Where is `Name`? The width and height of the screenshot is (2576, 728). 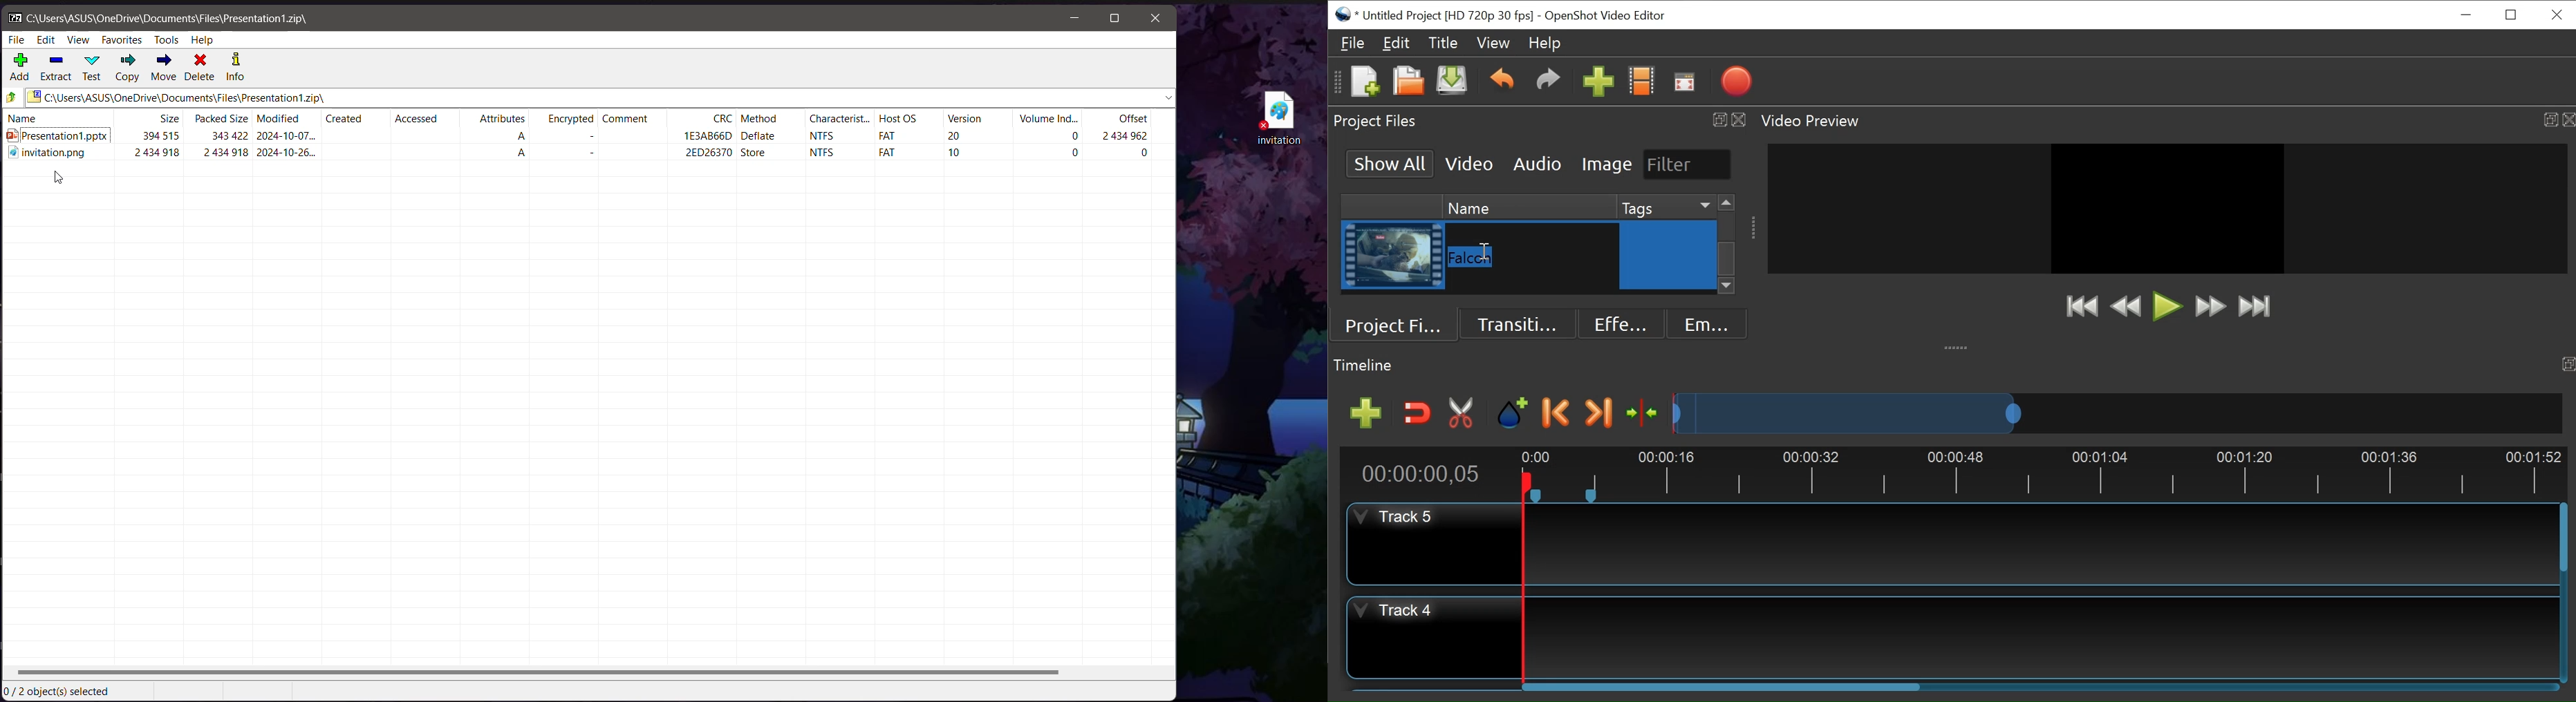 Name is located at coordinates (1527, 205).